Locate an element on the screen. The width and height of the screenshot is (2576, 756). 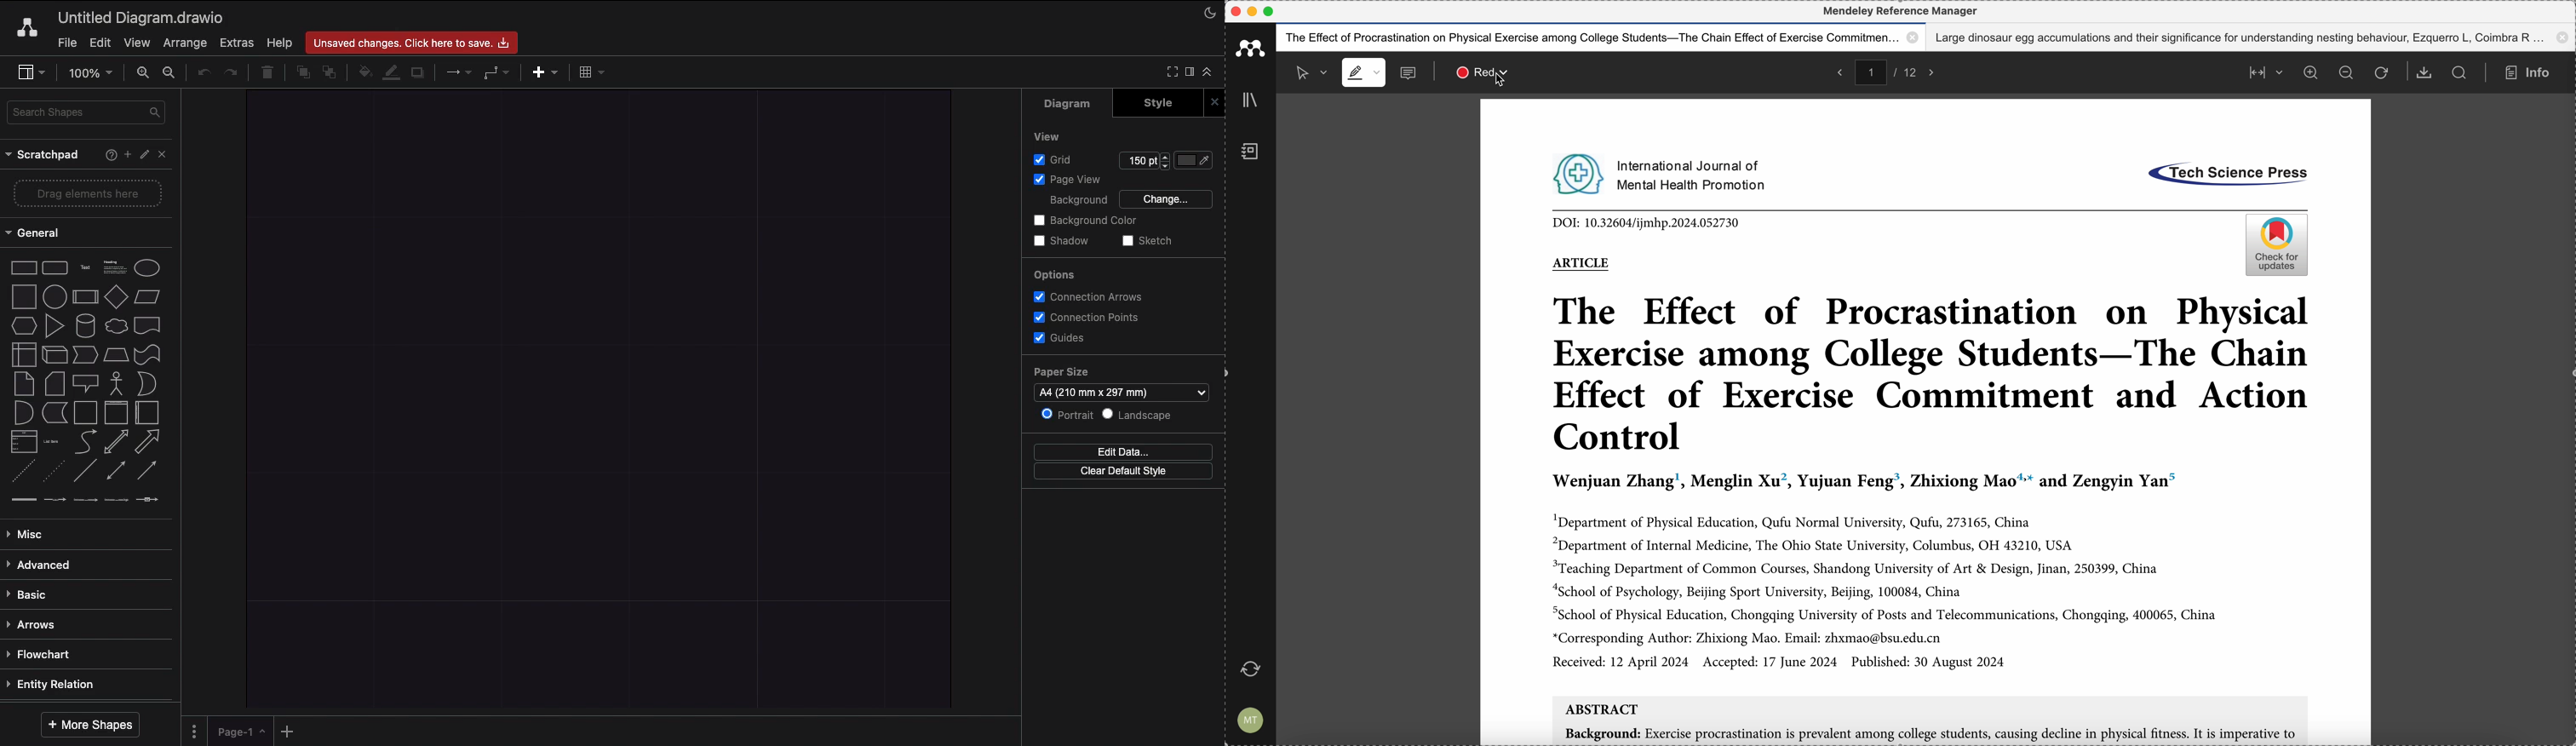
Fill color is located at coordinates (362, 71).